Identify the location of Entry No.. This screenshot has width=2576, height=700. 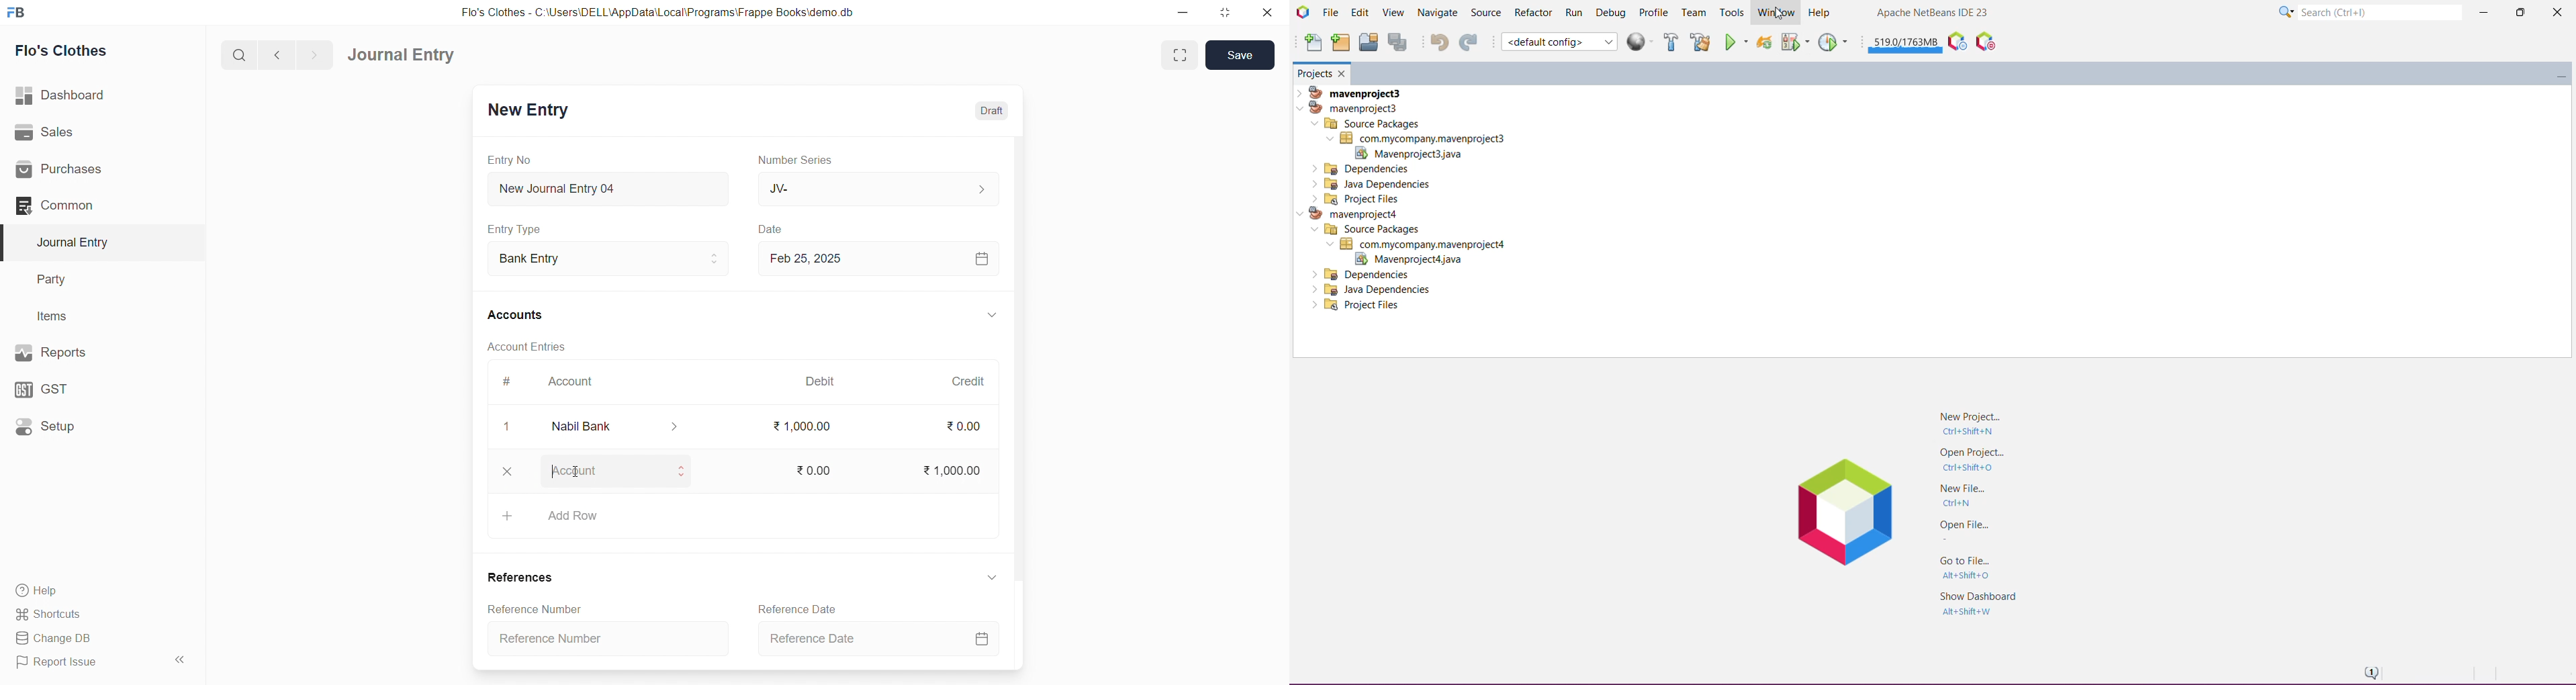
(509, 160).